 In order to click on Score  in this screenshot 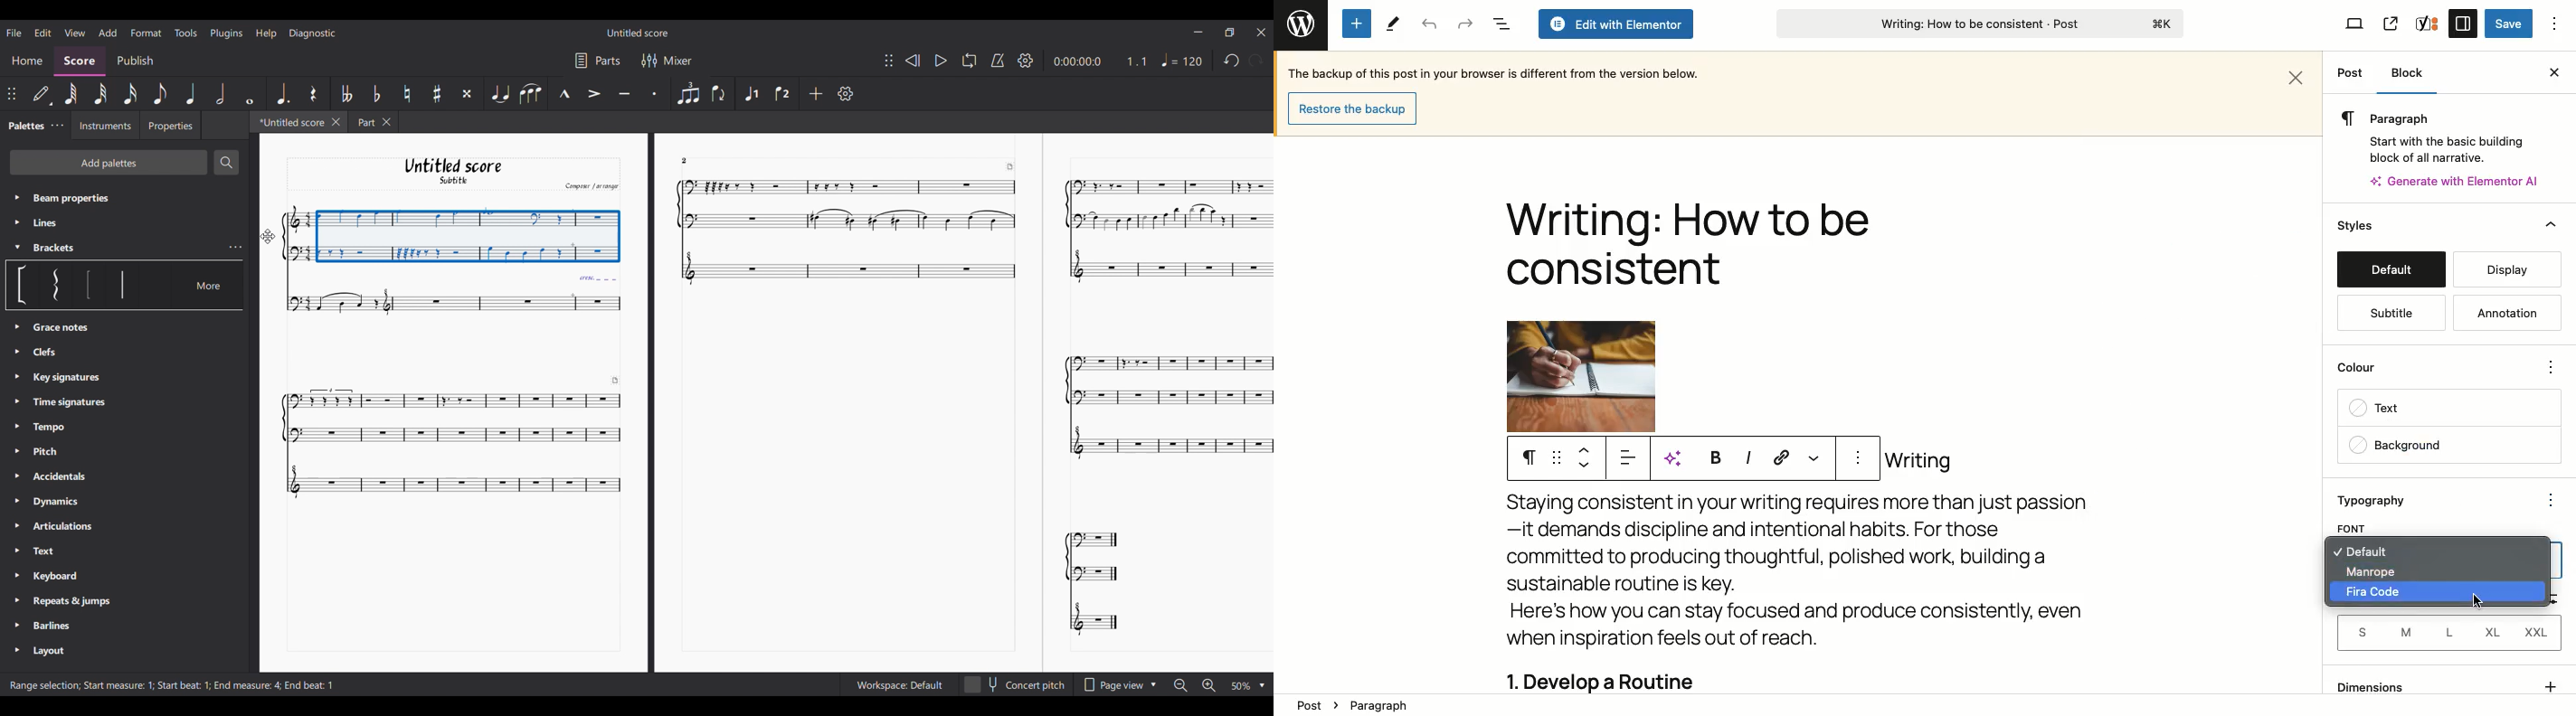, I will do `click(80, 62)`.